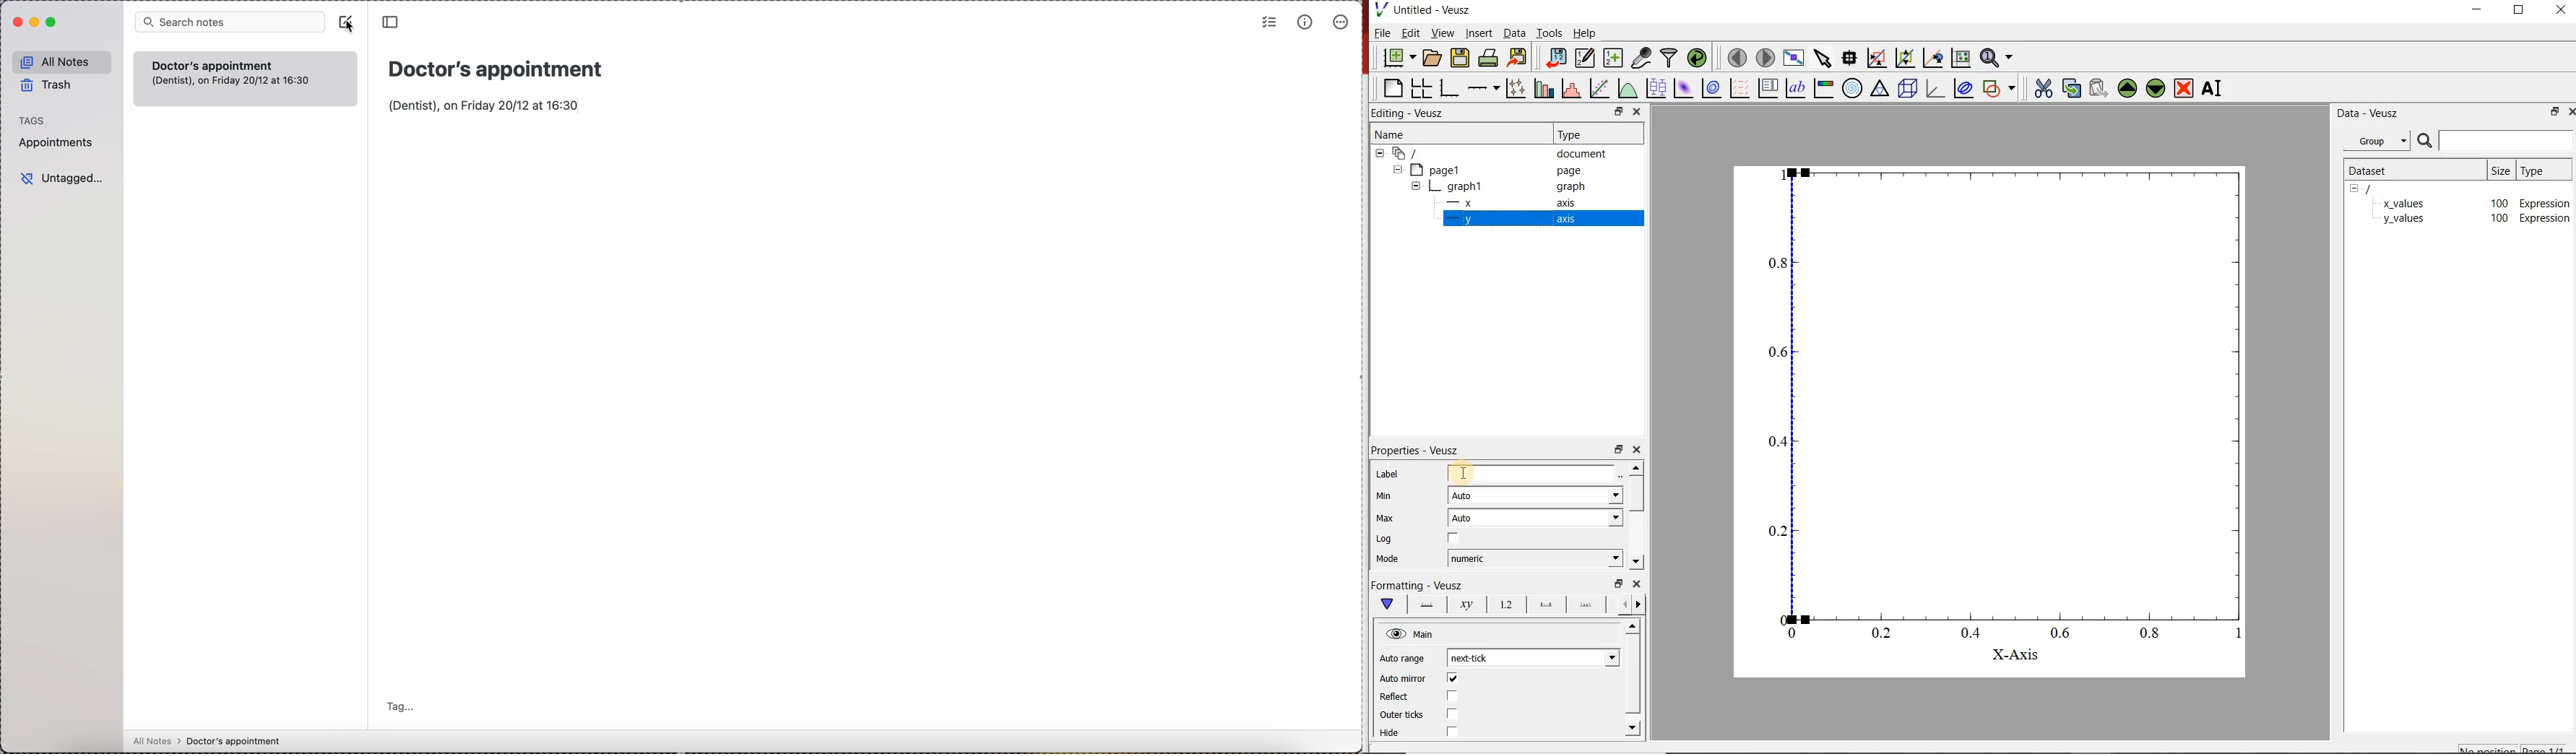  Describe the element at coordinates (1466, 186) in the screenshot. I see `graph1` at that location.